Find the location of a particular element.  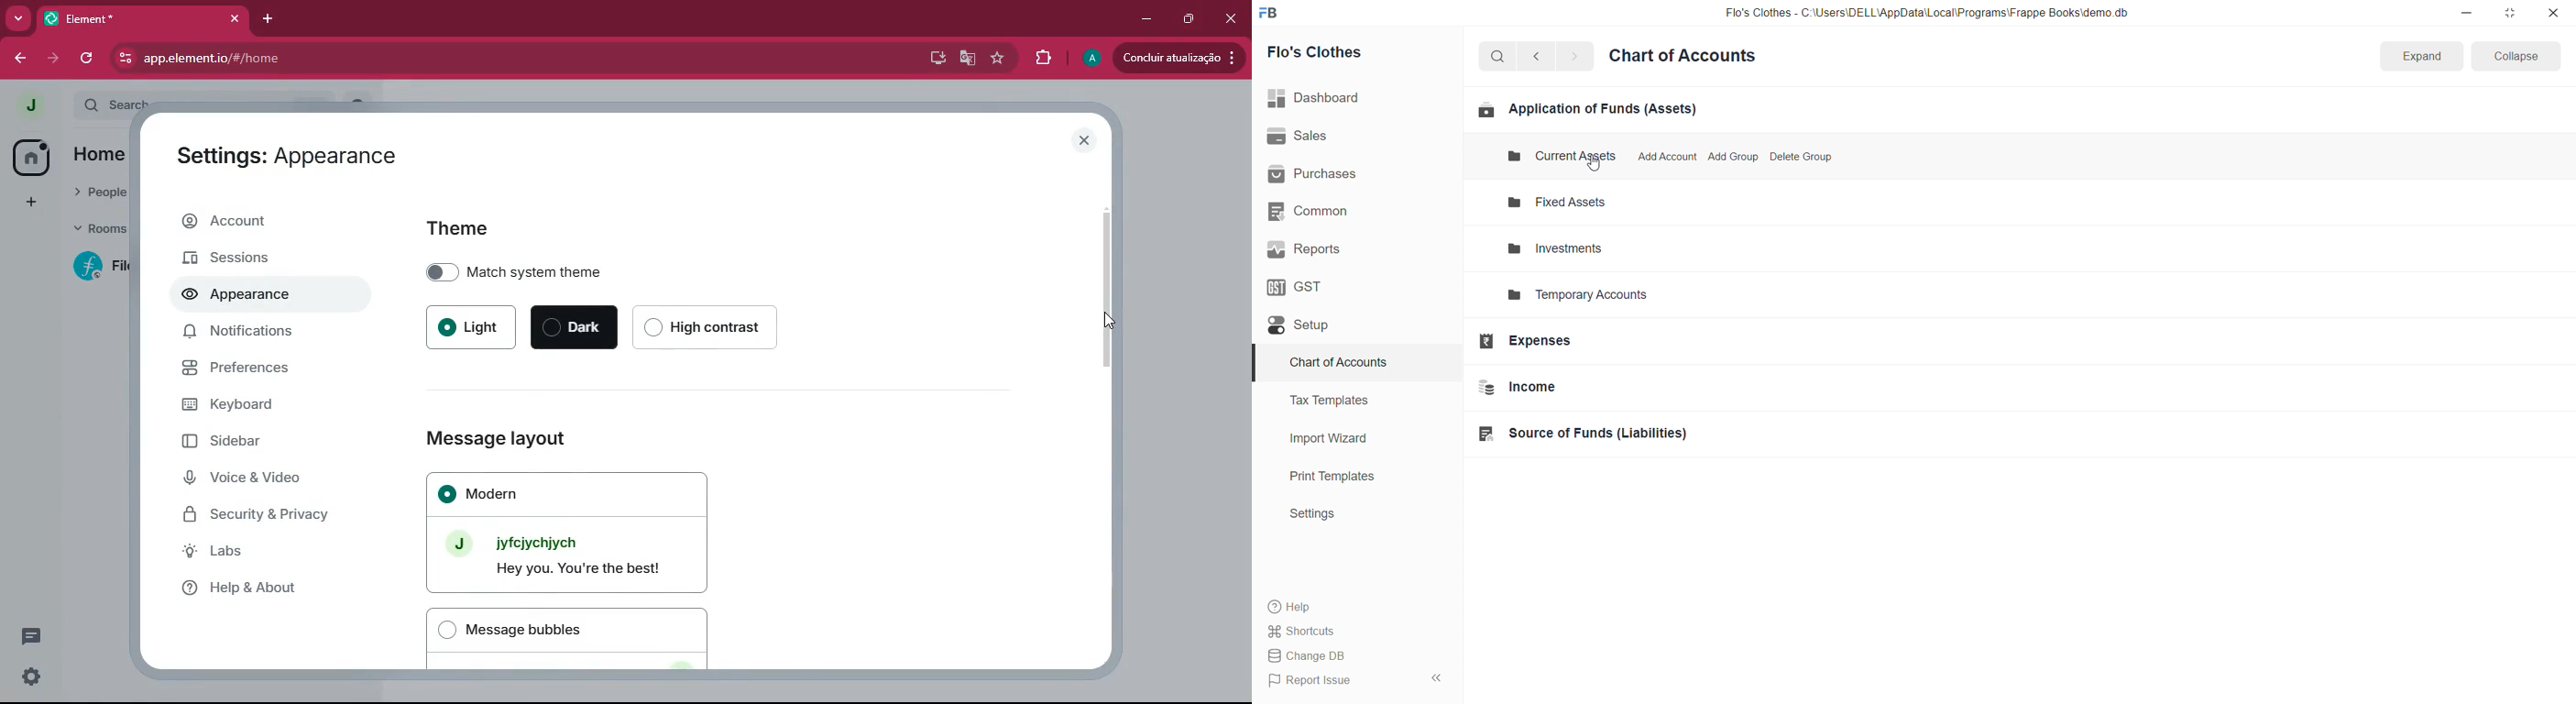

Expenses is located at coordinates (1578, 343).